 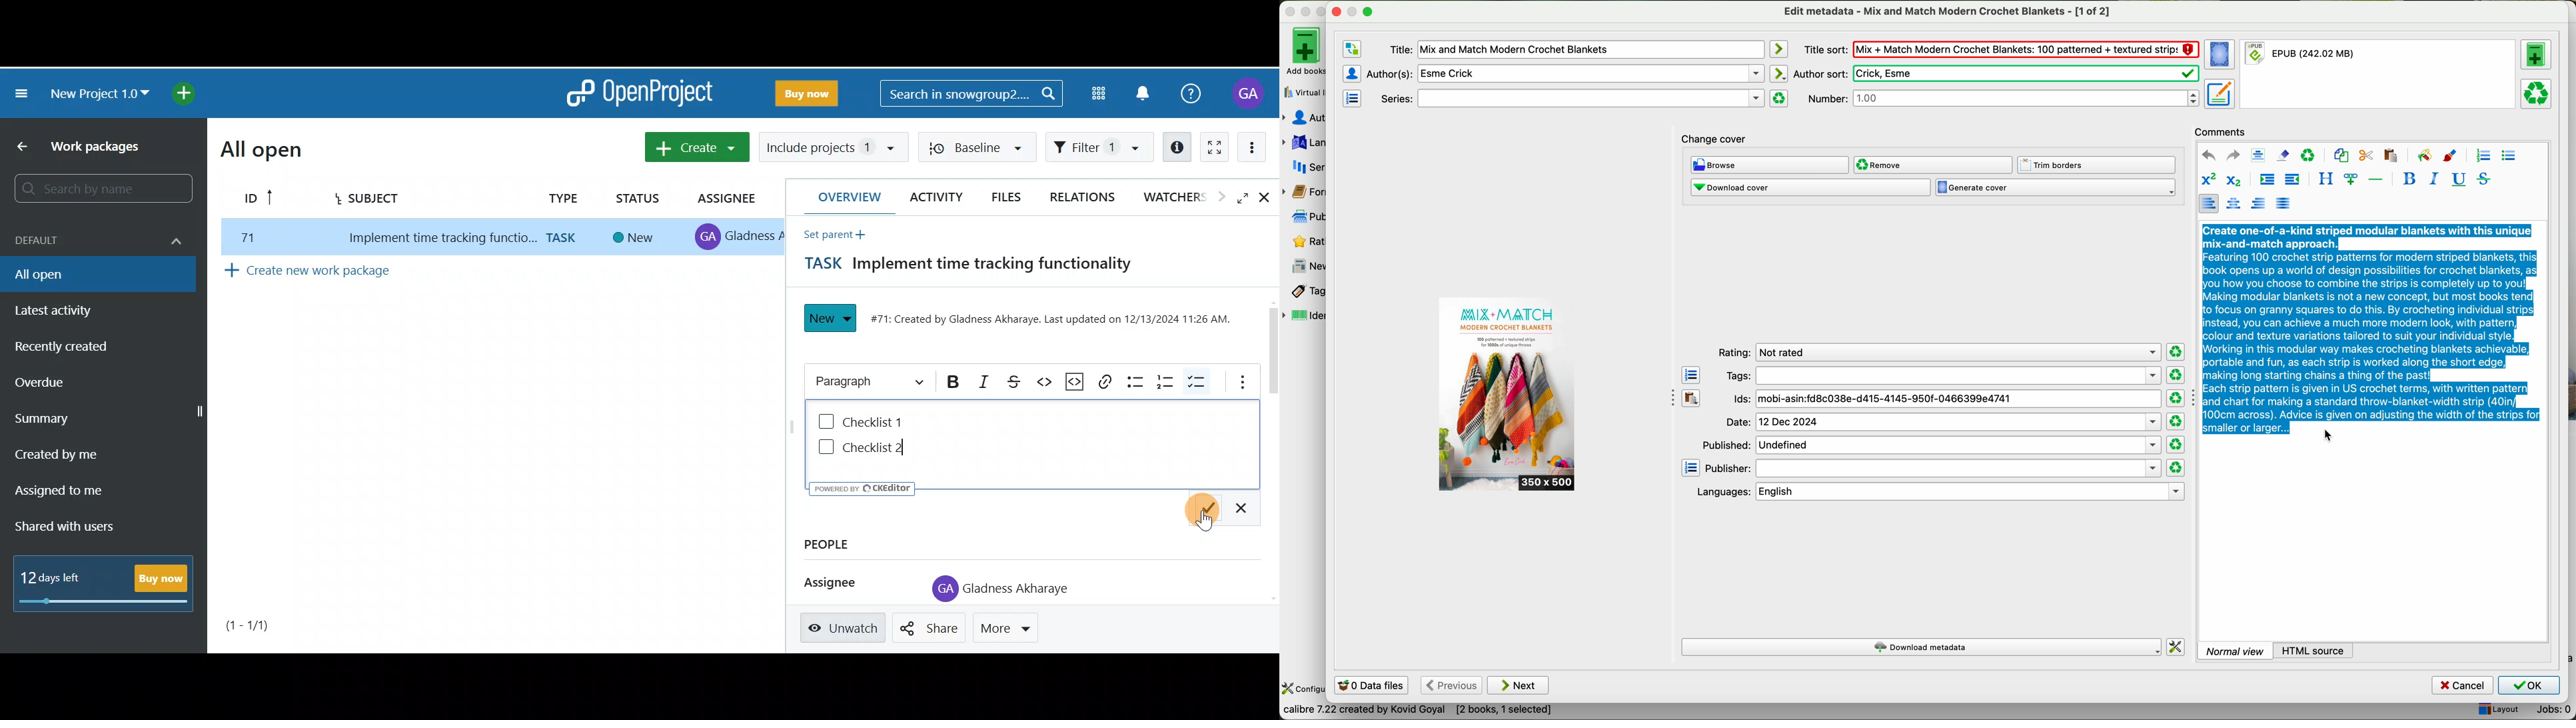 I want to click on clear series, so click(x=1779, y=98).